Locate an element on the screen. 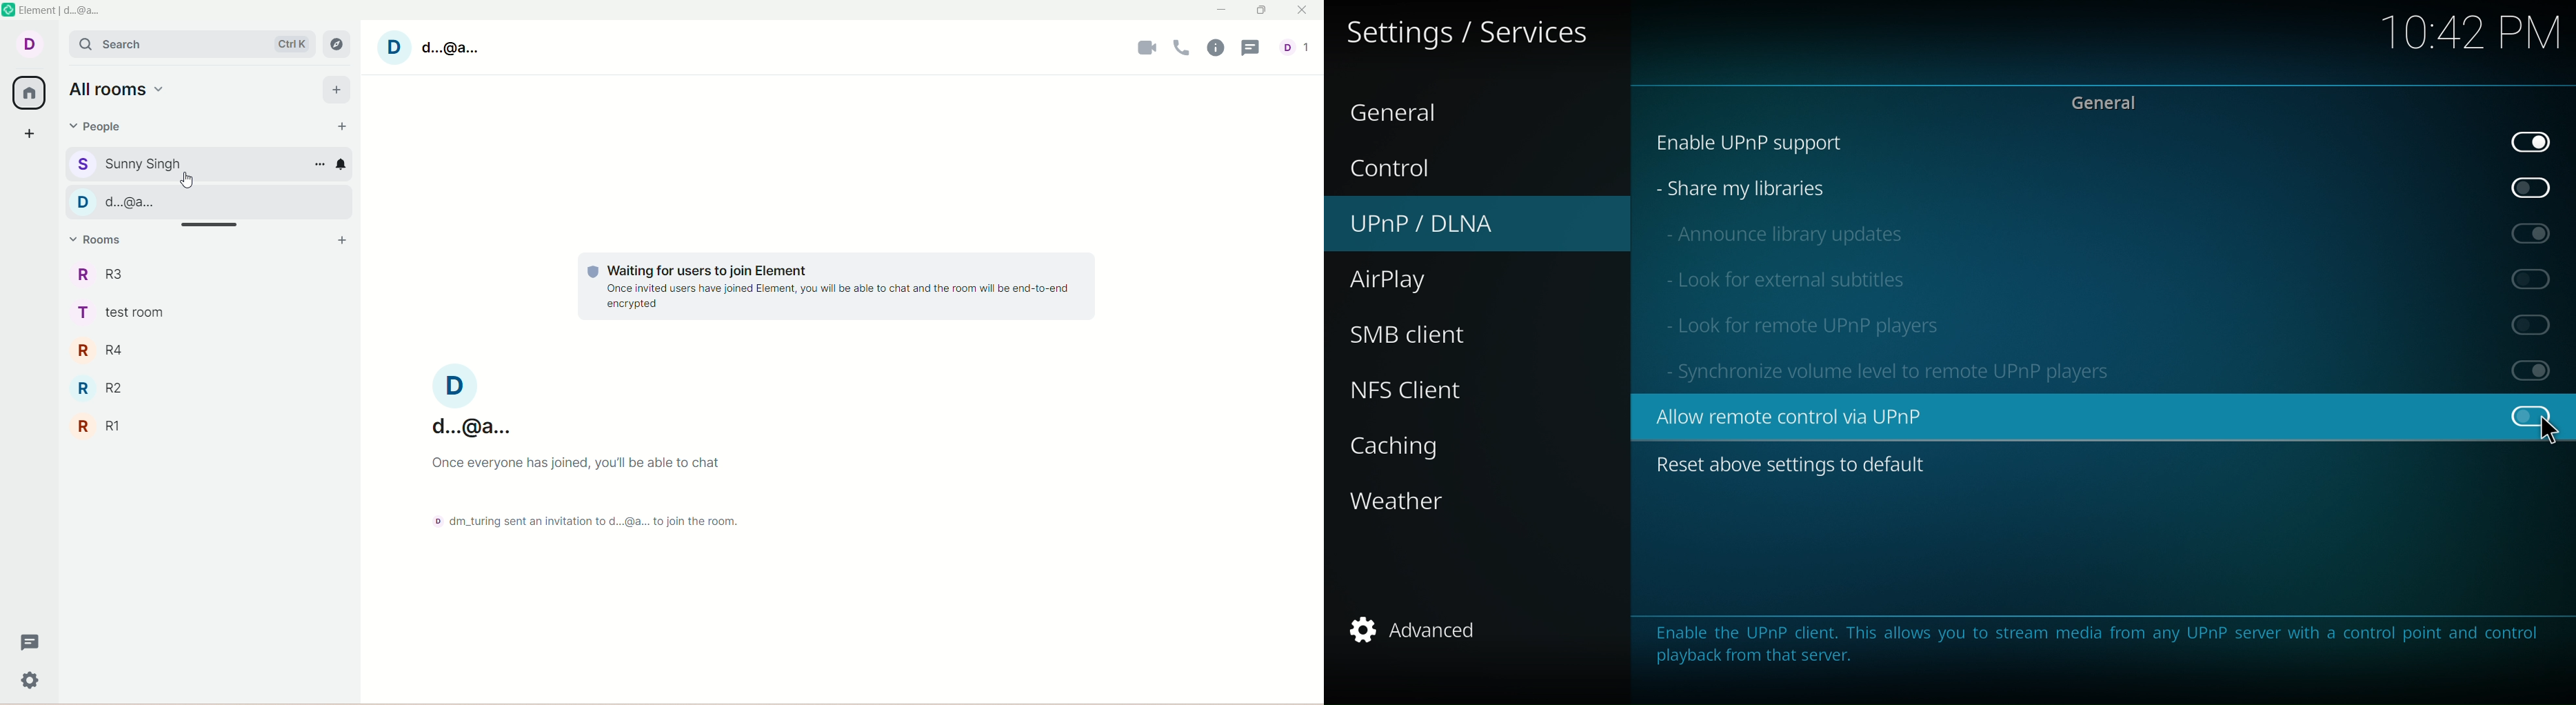 The image size is (2576, 728). options is located at coordinates (320, 163).